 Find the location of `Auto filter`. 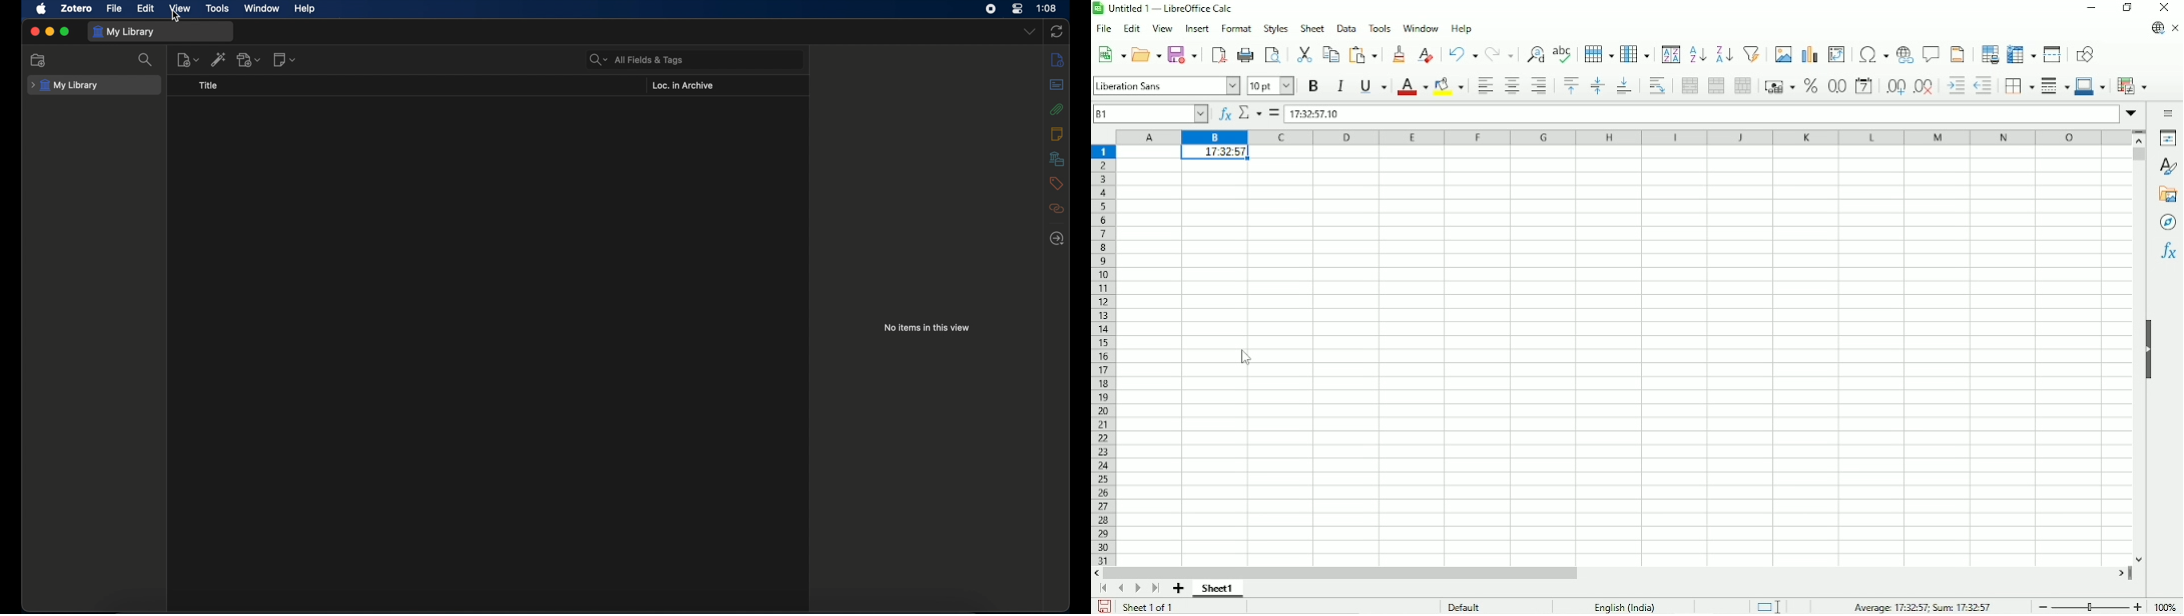

Auto filter is located at coordinates (1750, 54).